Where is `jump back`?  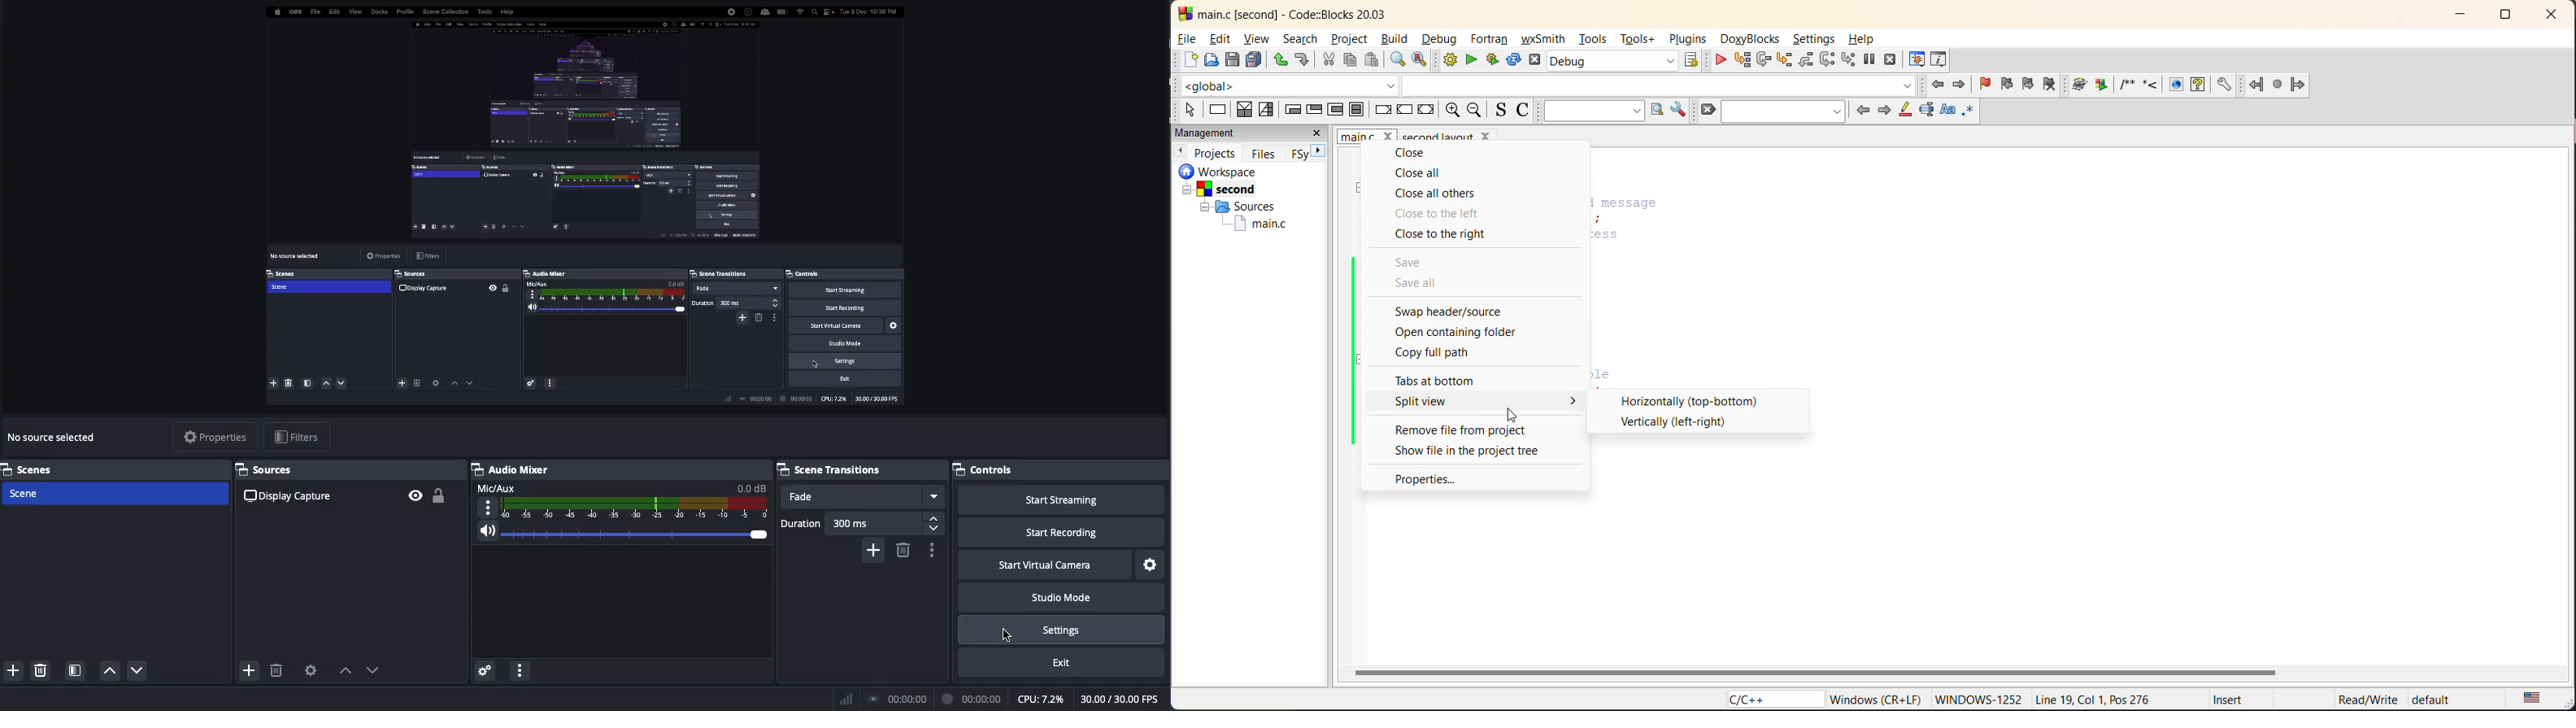
jump back is located at coordinates (1941, 87).